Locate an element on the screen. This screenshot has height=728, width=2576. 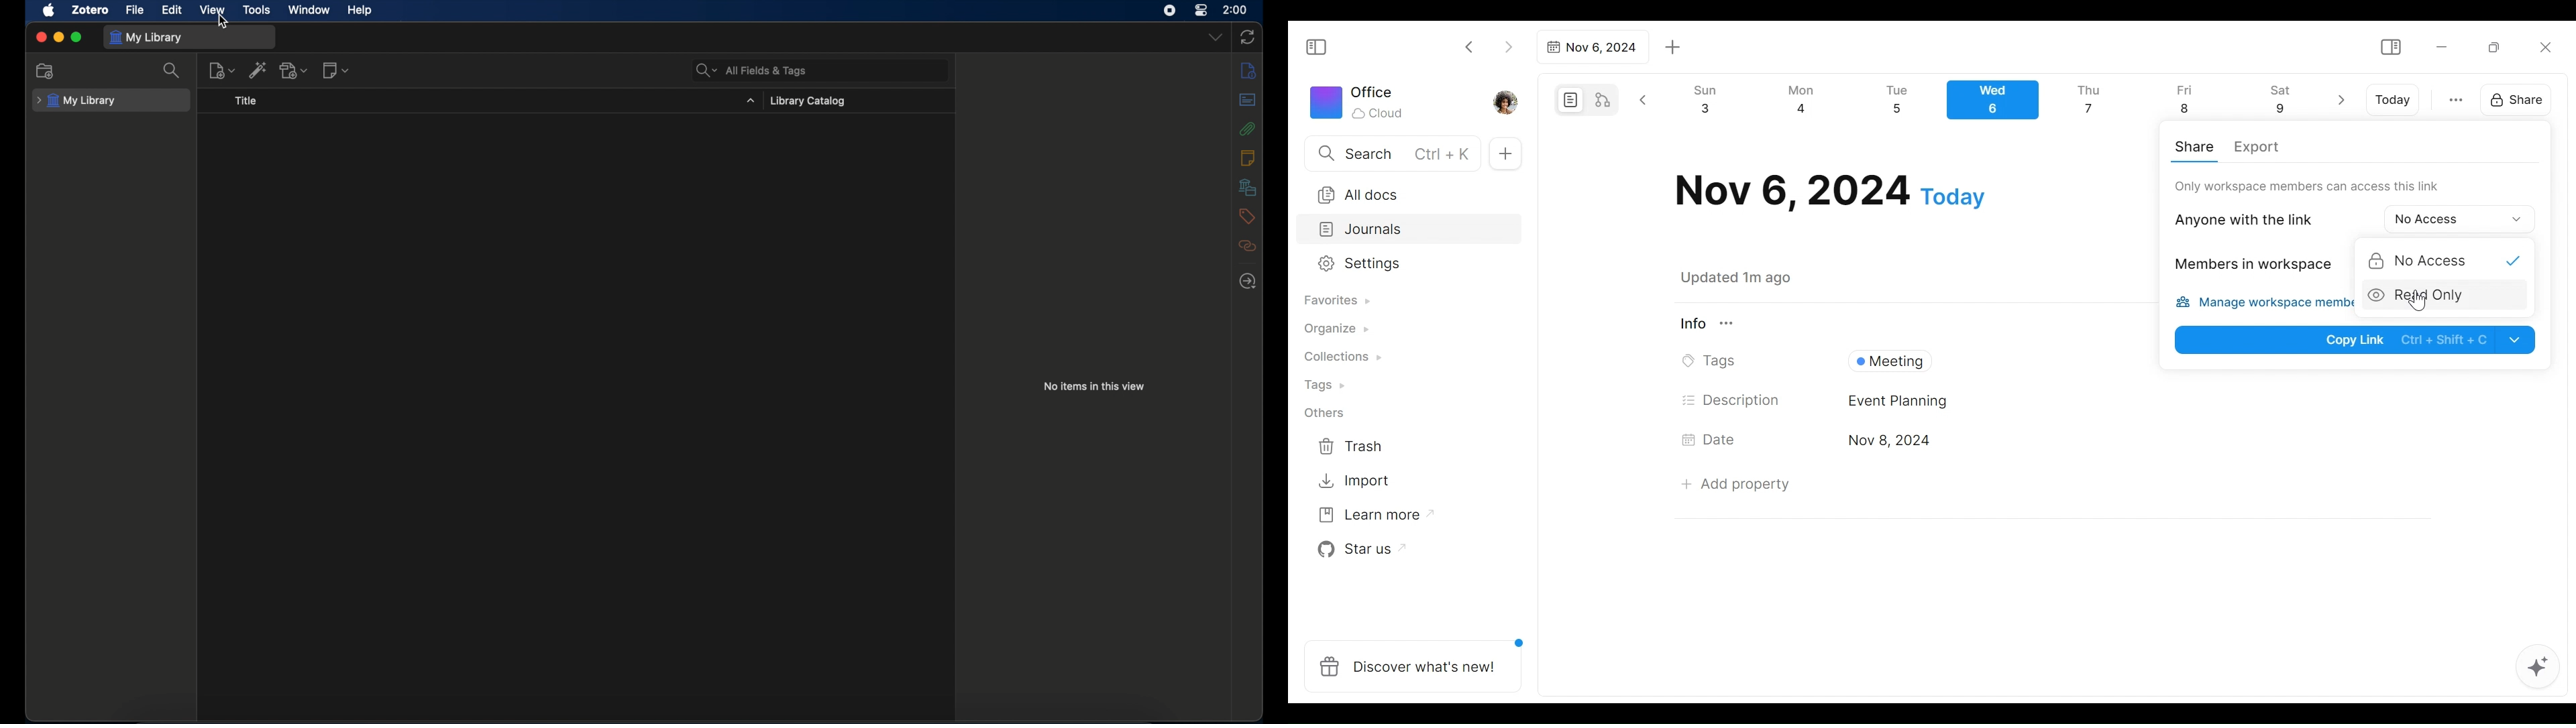
screen recorder is located at coordinates (1170, 11).